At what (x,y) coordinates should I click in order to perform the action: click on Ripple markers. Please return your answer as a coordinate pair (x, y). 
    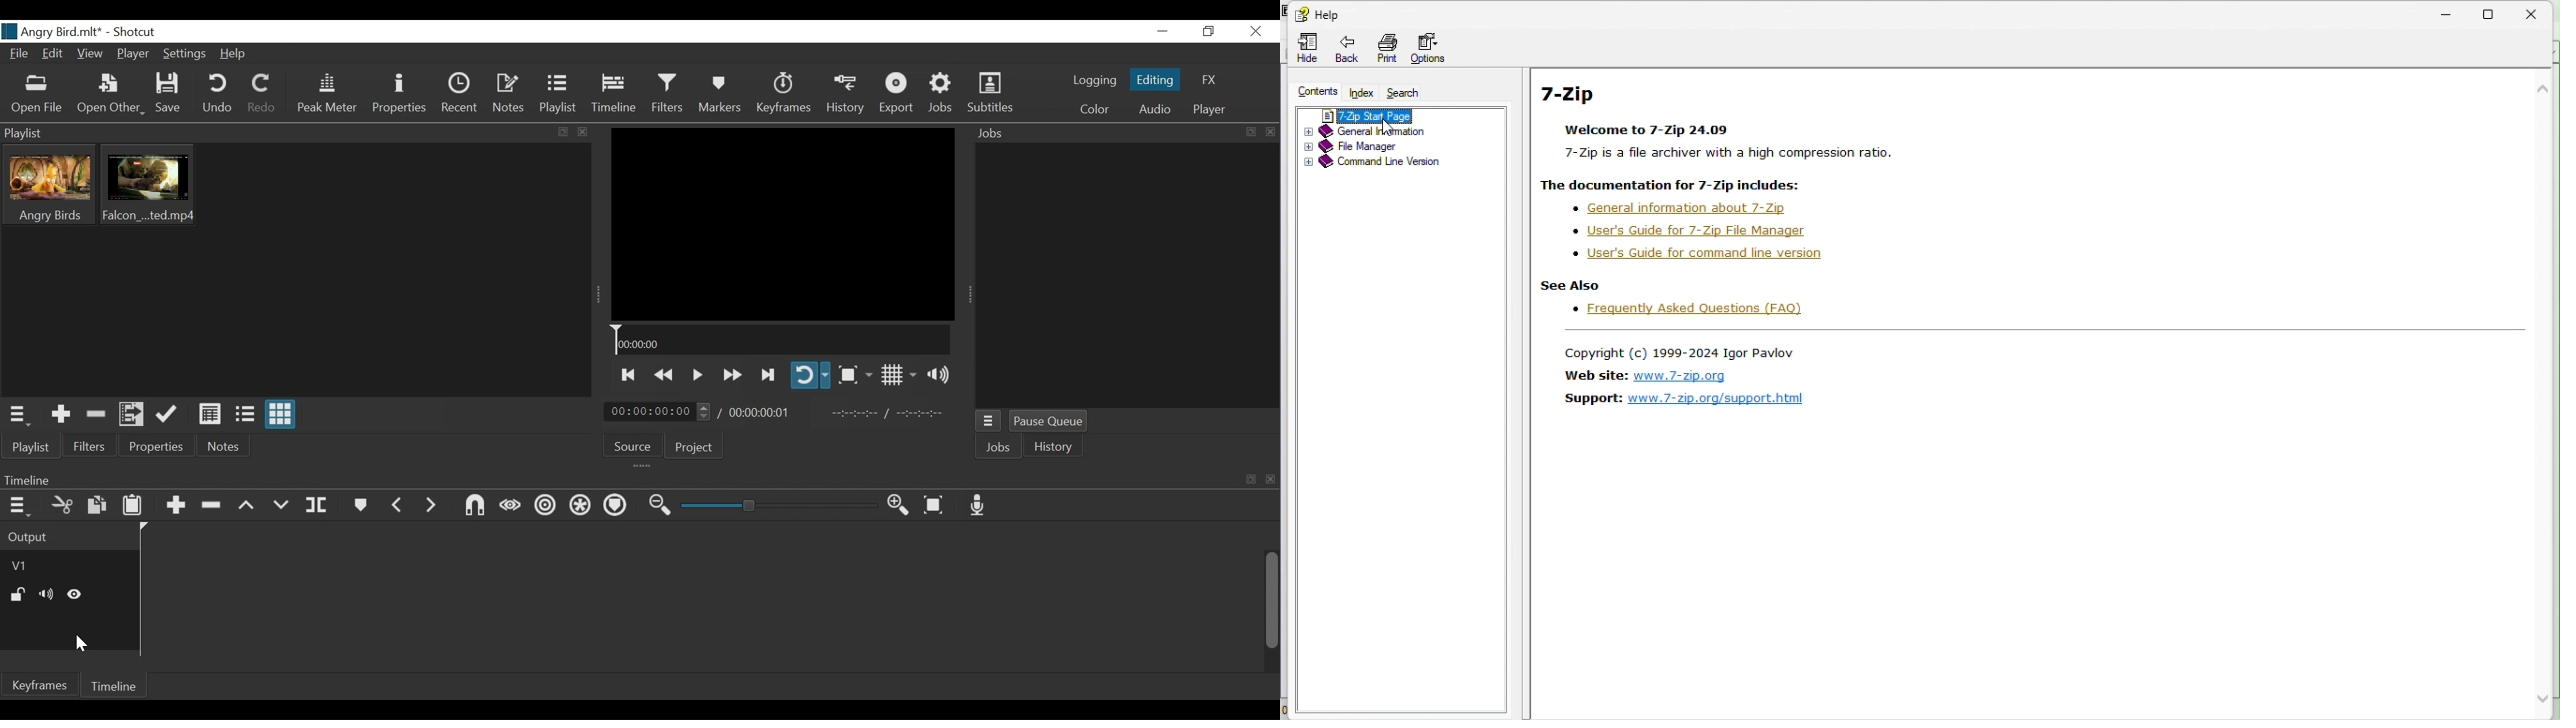
    Looking at the image, I should click on (617, 506).